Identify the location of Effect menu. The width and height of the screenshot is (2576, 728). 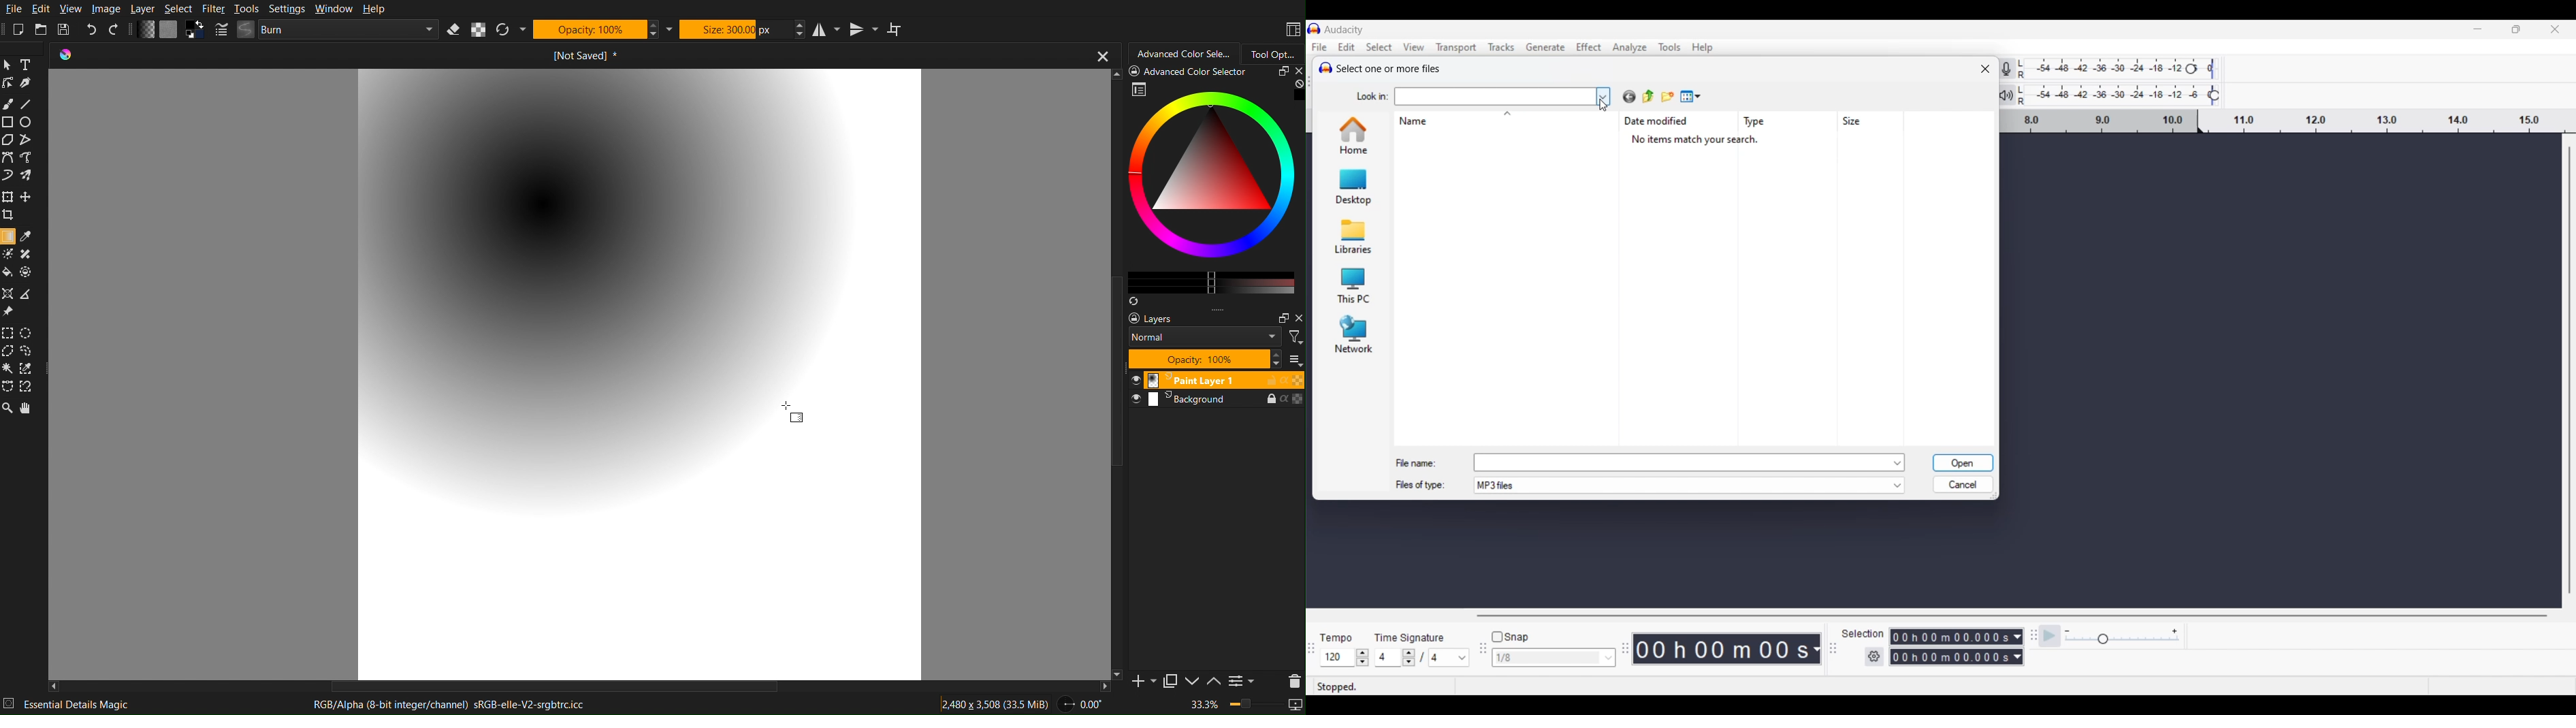
(1589, 47).